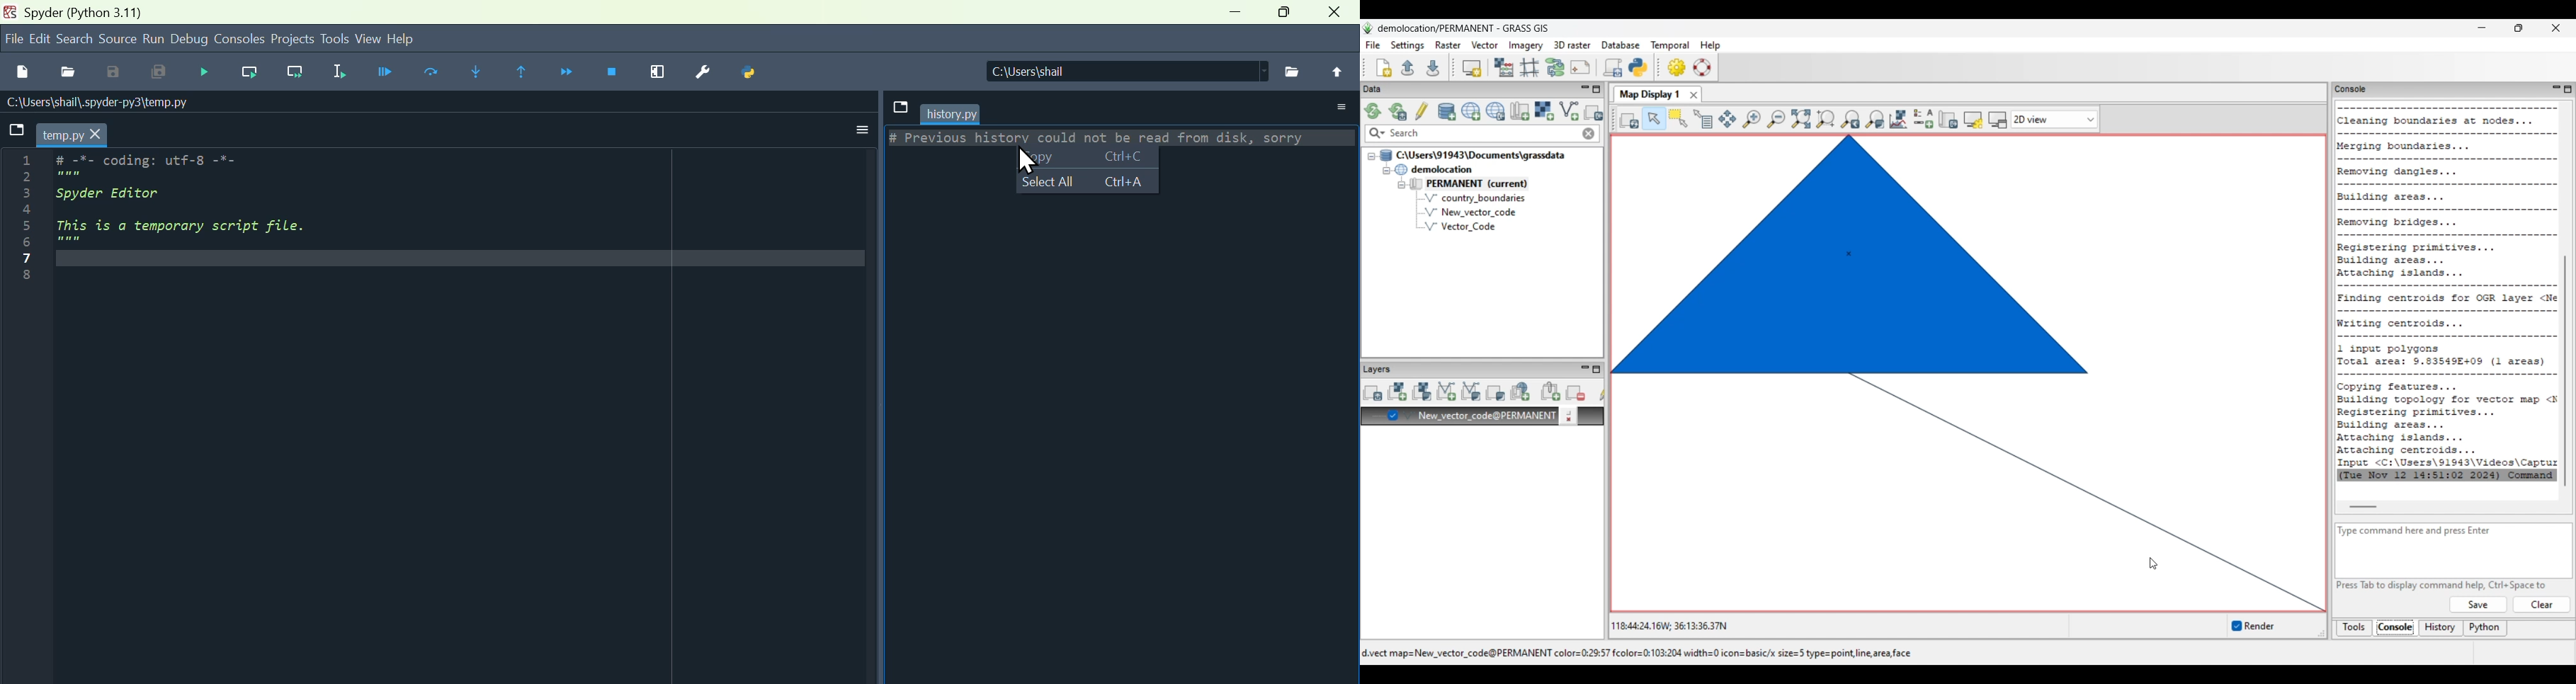  I want to click on Save all, so click(155, 73).